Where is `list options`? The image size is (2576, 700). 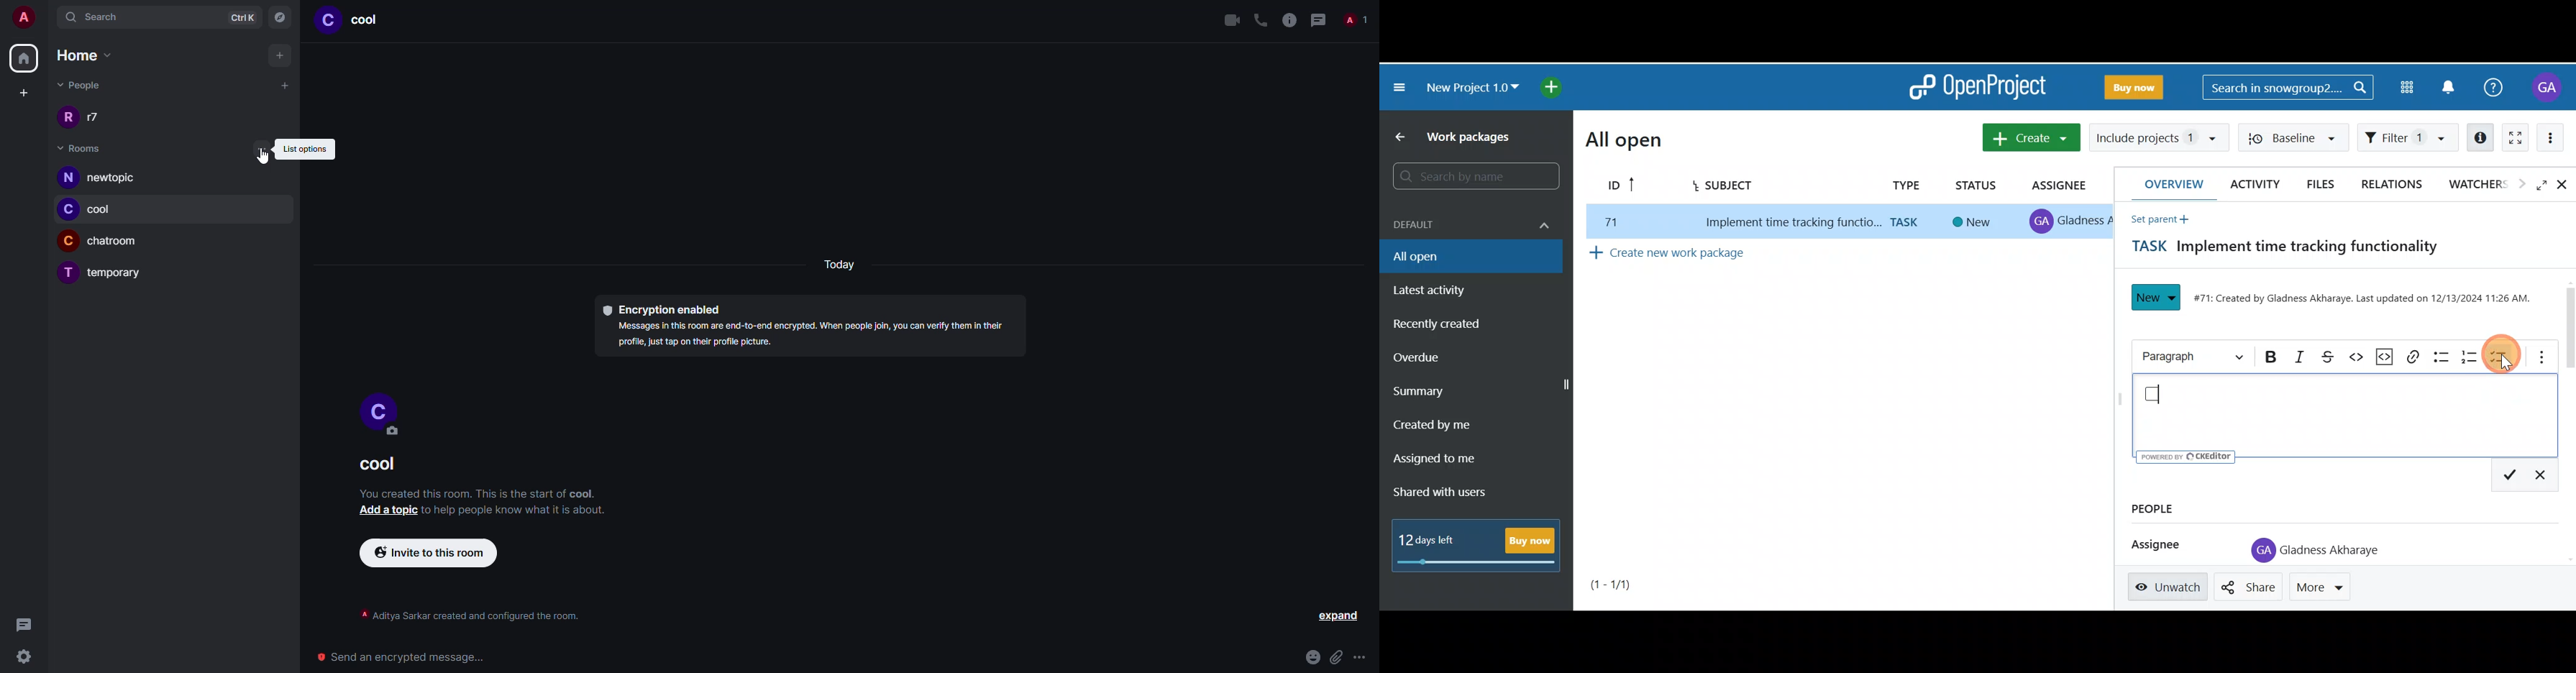 list options is located at coordinates (304, 150).